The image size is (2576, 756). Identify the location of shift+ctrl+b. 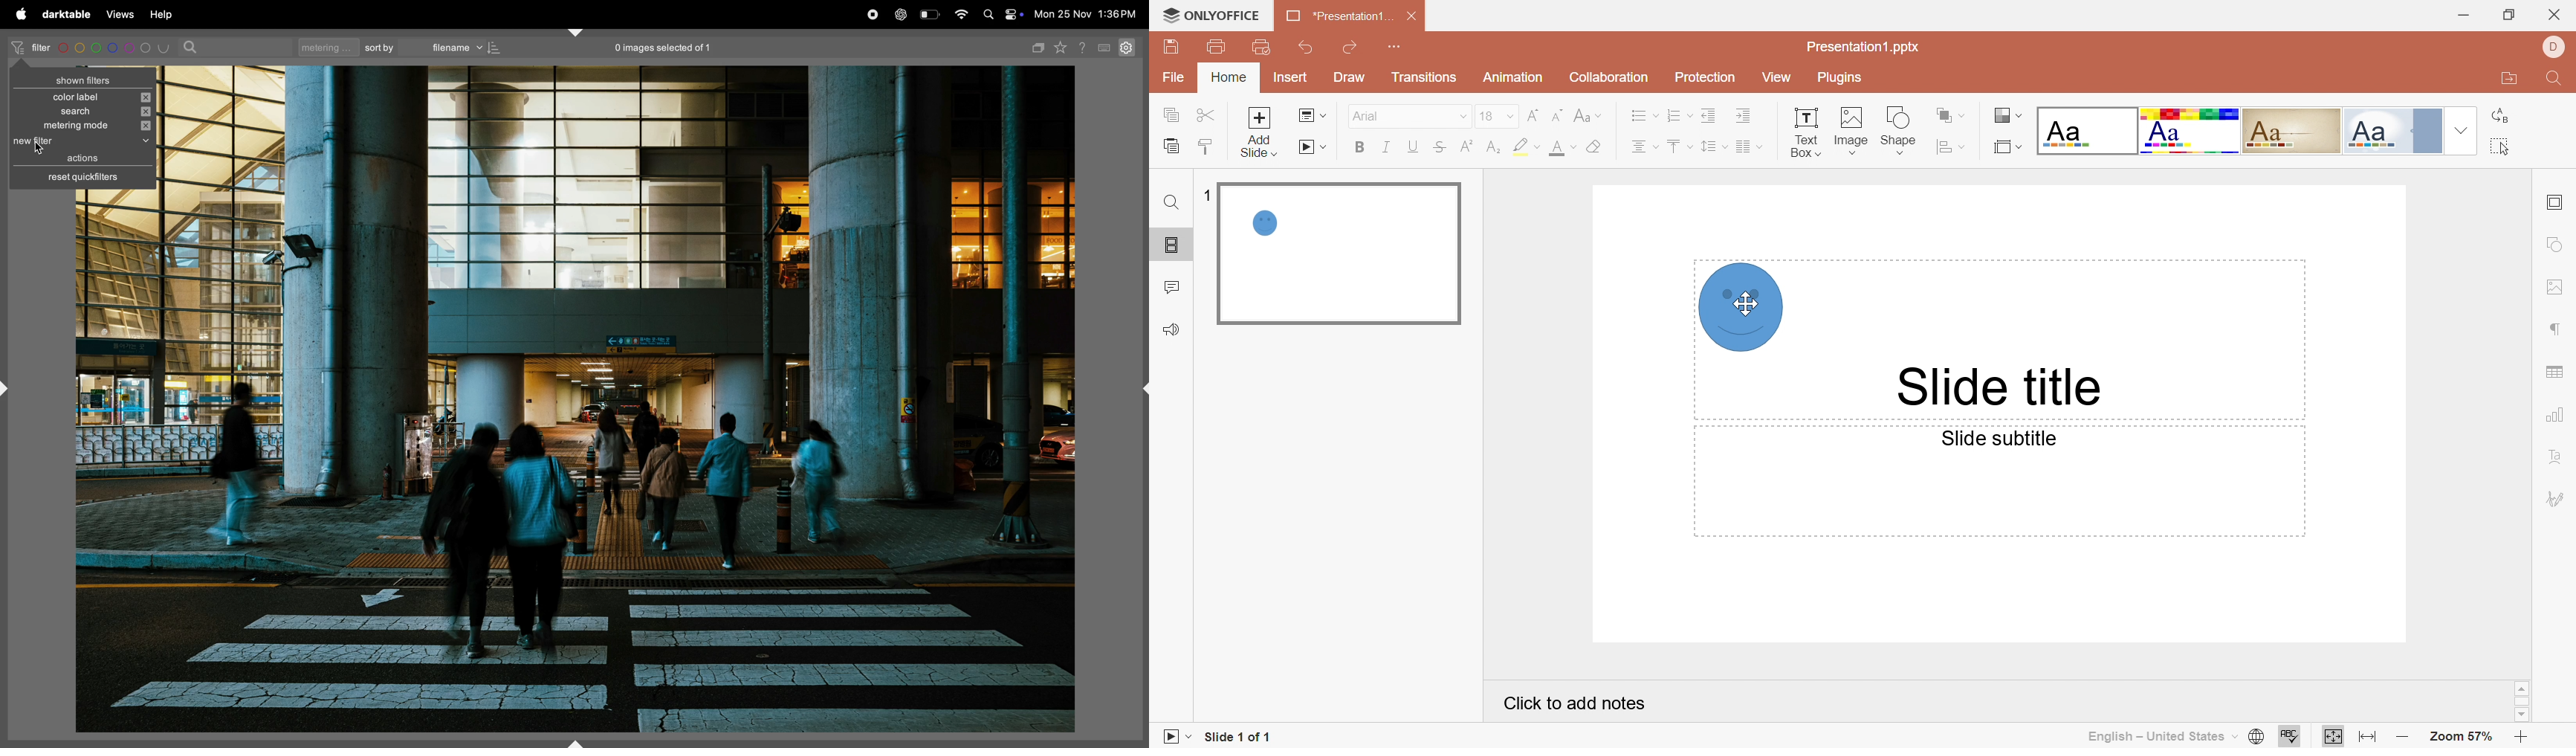
(578, 743).